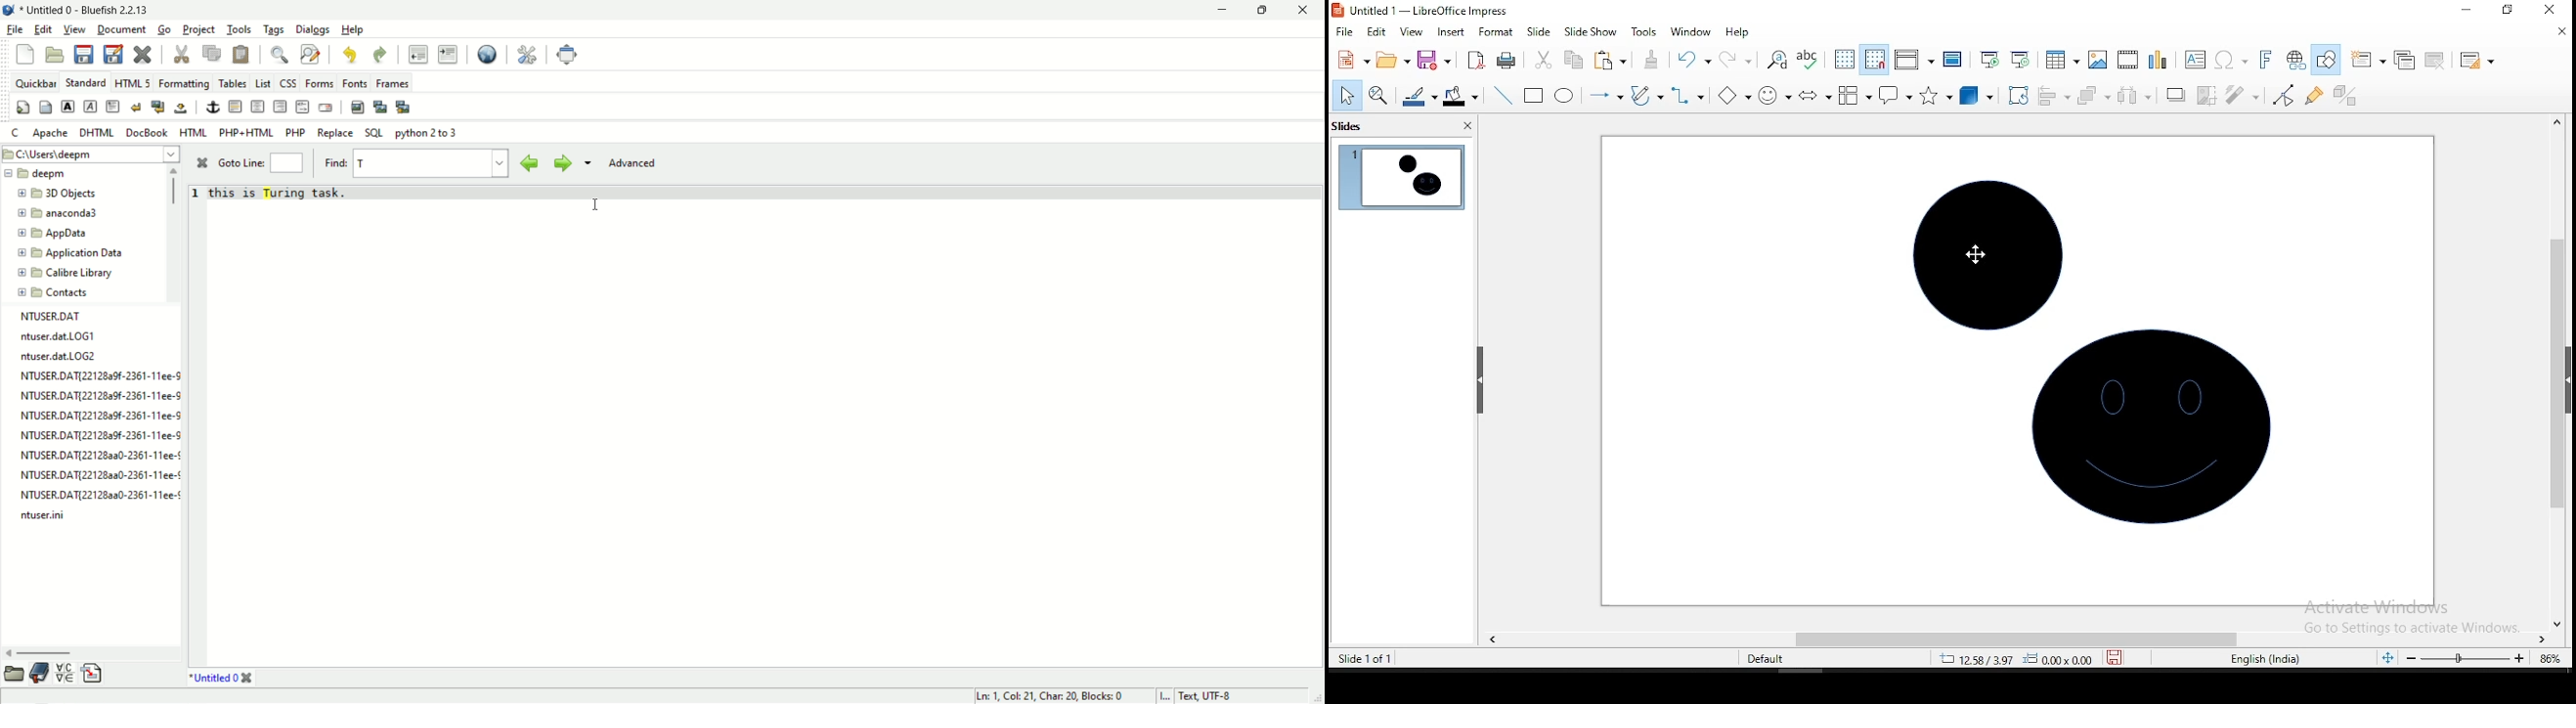 This screenshot has height=728, width=2576. Describe the element at coordinates (1434, 62) in the screenshot. I see `save` at that location.